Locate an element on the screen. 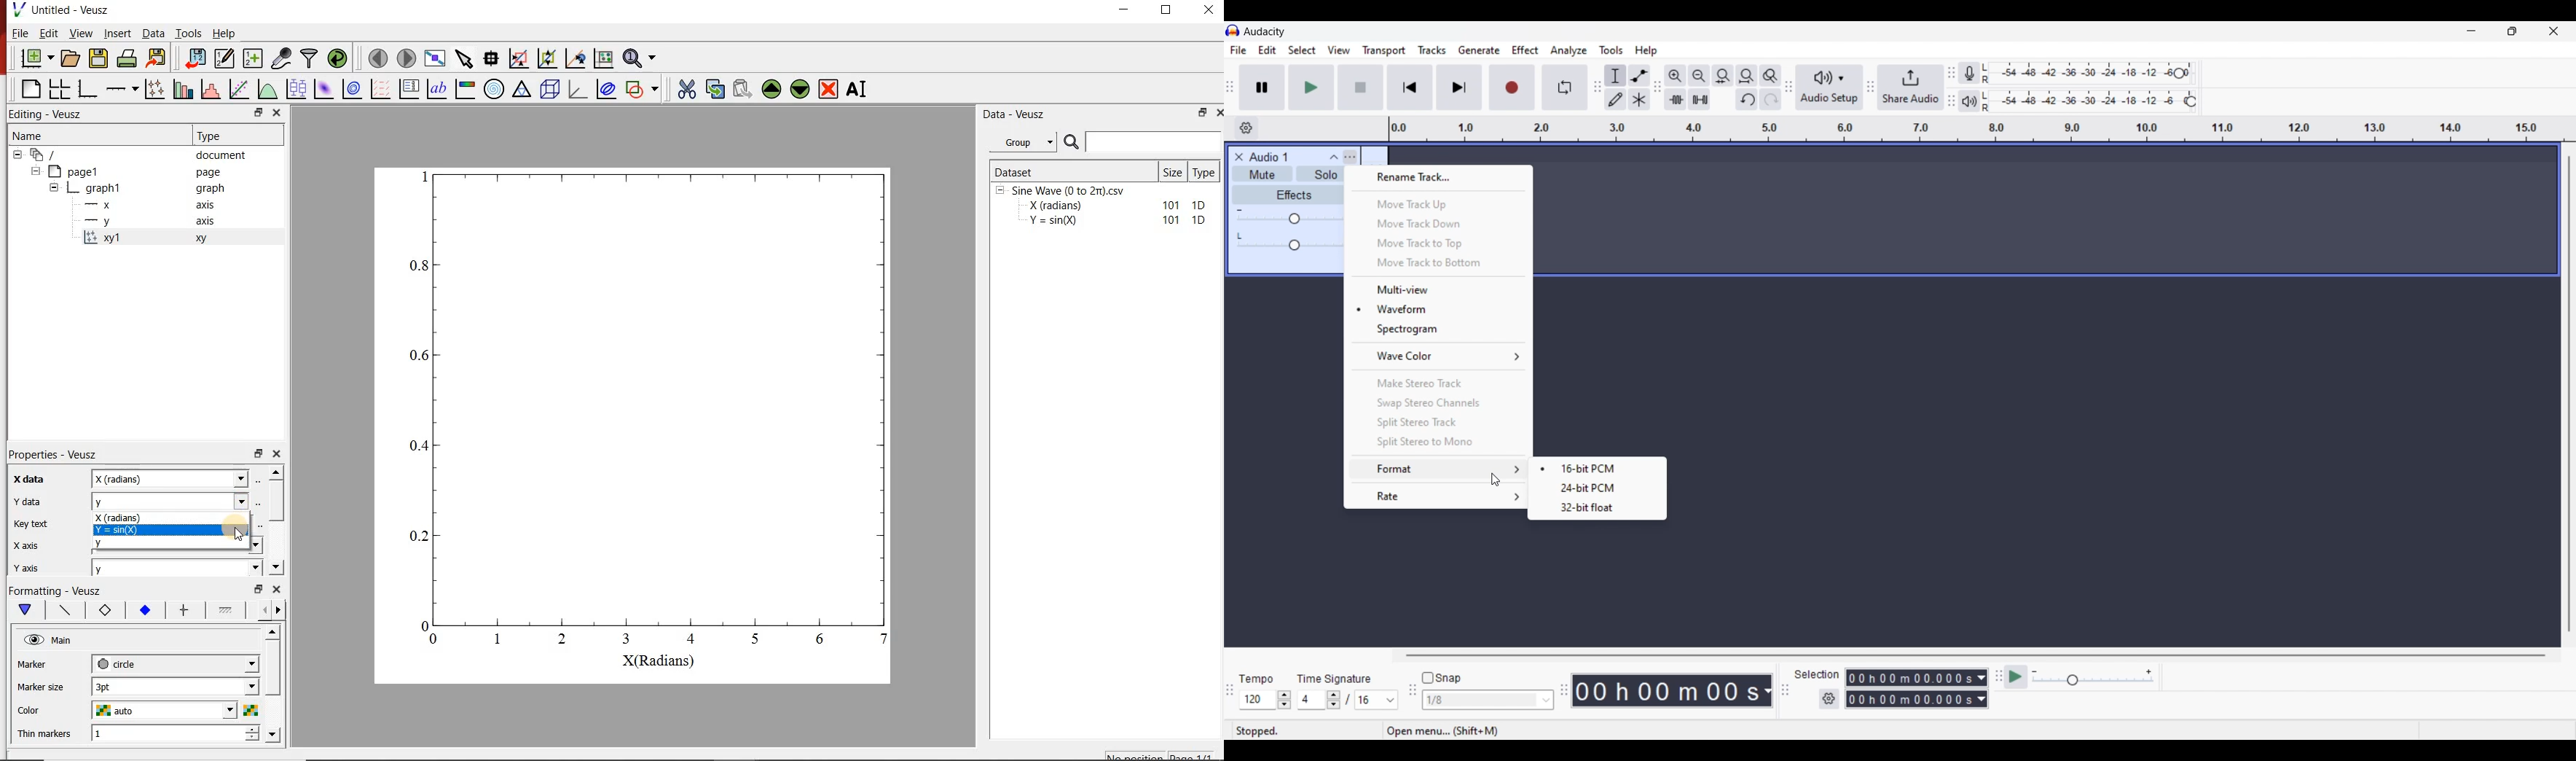 Image resolution: width=2576 pixels, height=784 pixels. move down is located at coordinates (801, 90).